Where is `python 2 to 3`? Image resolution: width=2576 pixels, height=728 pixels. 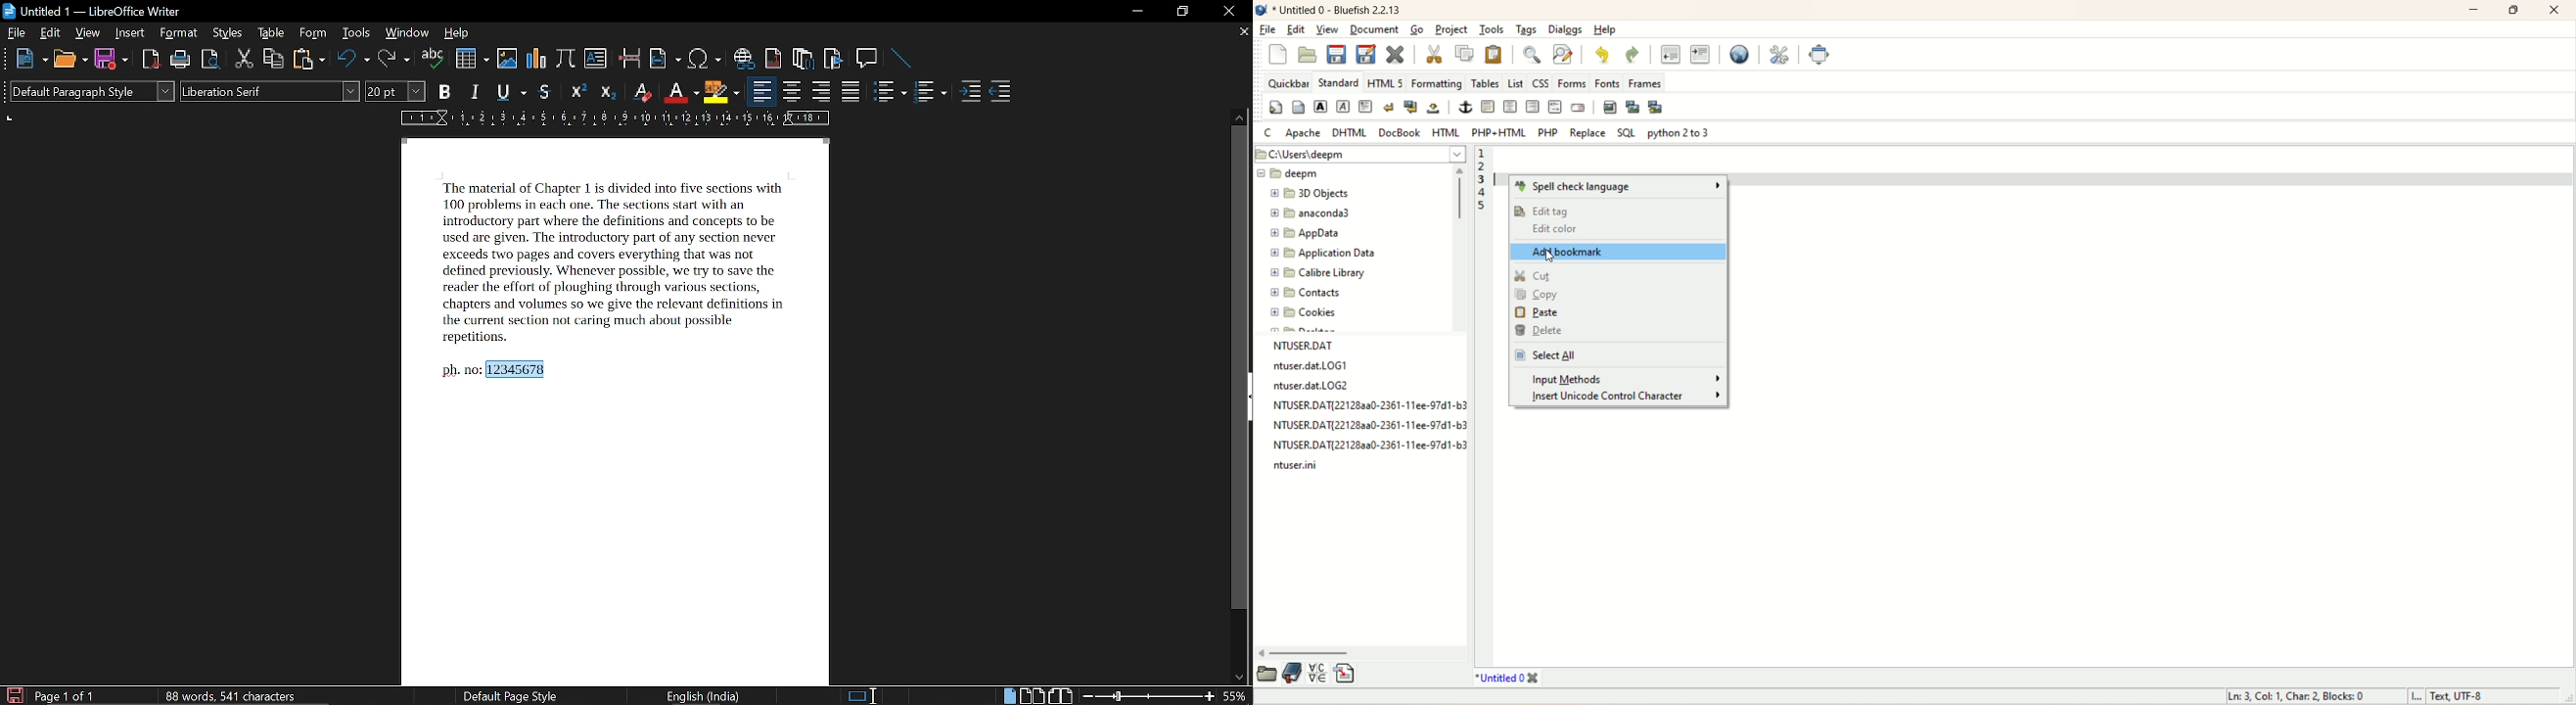 python 2 to 3 is located at coordinates (1678, 133).